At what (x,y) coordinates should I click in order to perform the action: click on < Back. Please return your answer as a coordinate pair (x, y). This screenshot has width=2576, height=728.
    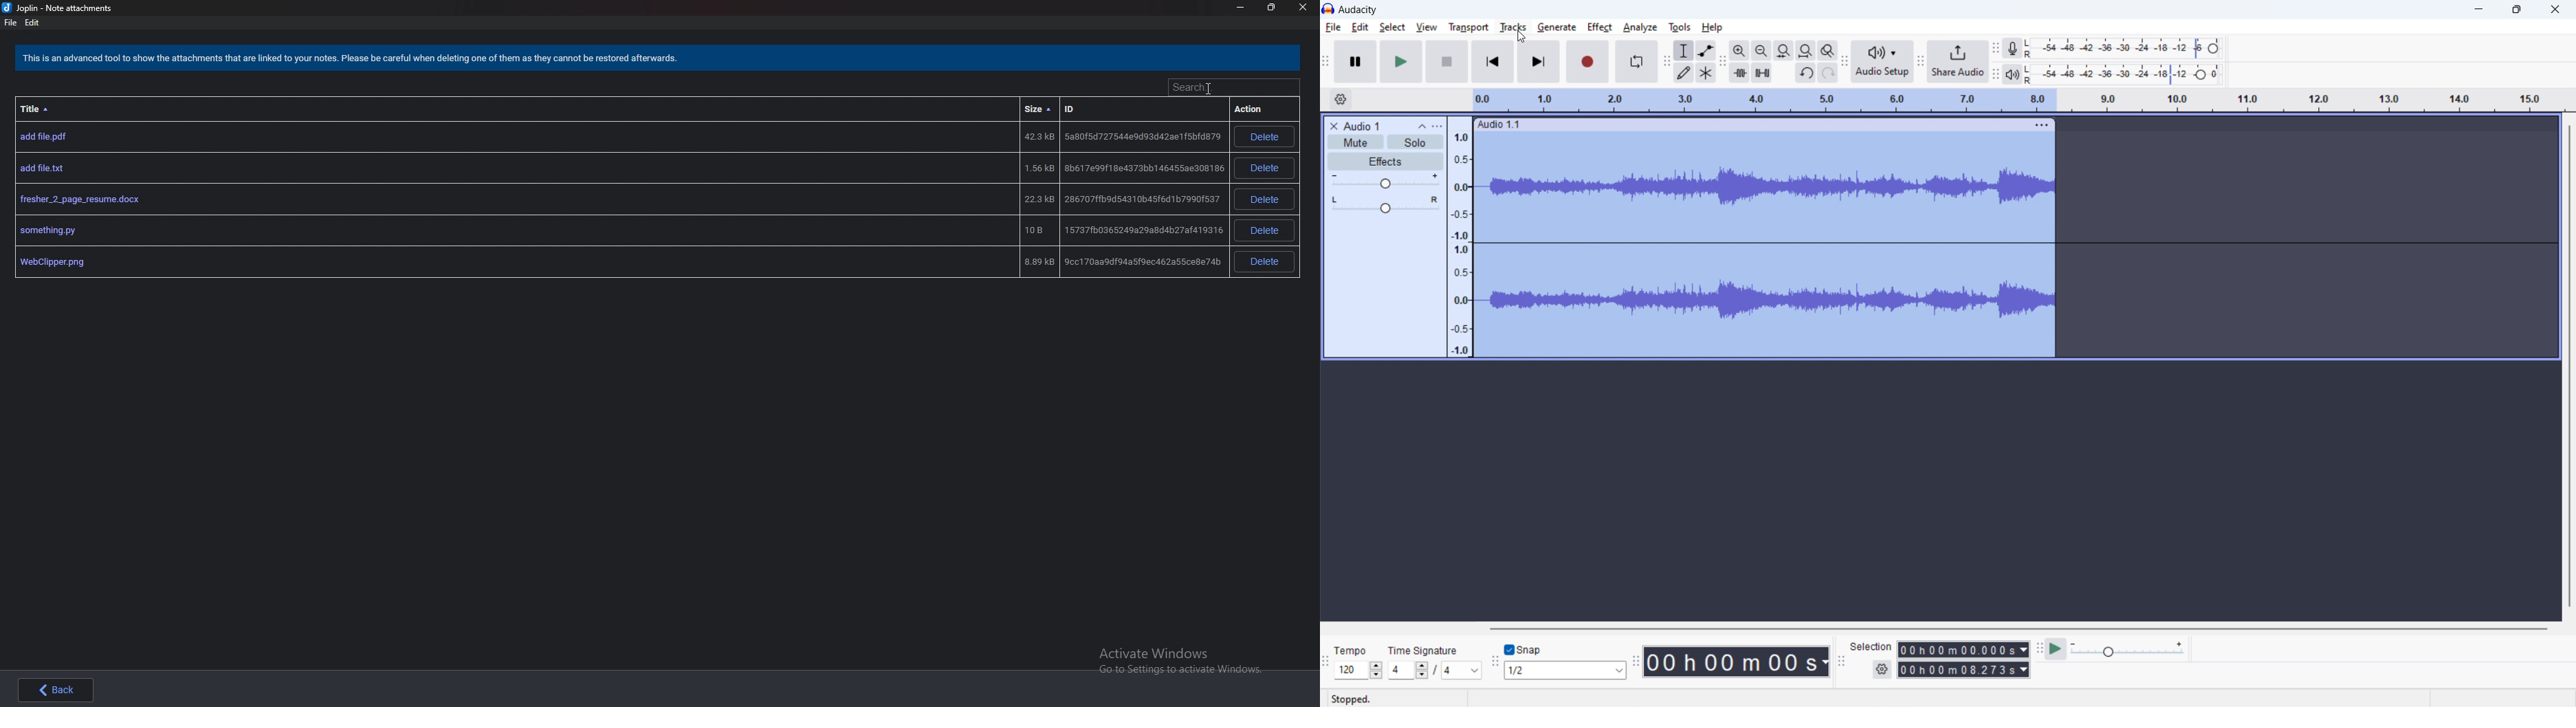
    Looking at the image, I should click on (60, 691).